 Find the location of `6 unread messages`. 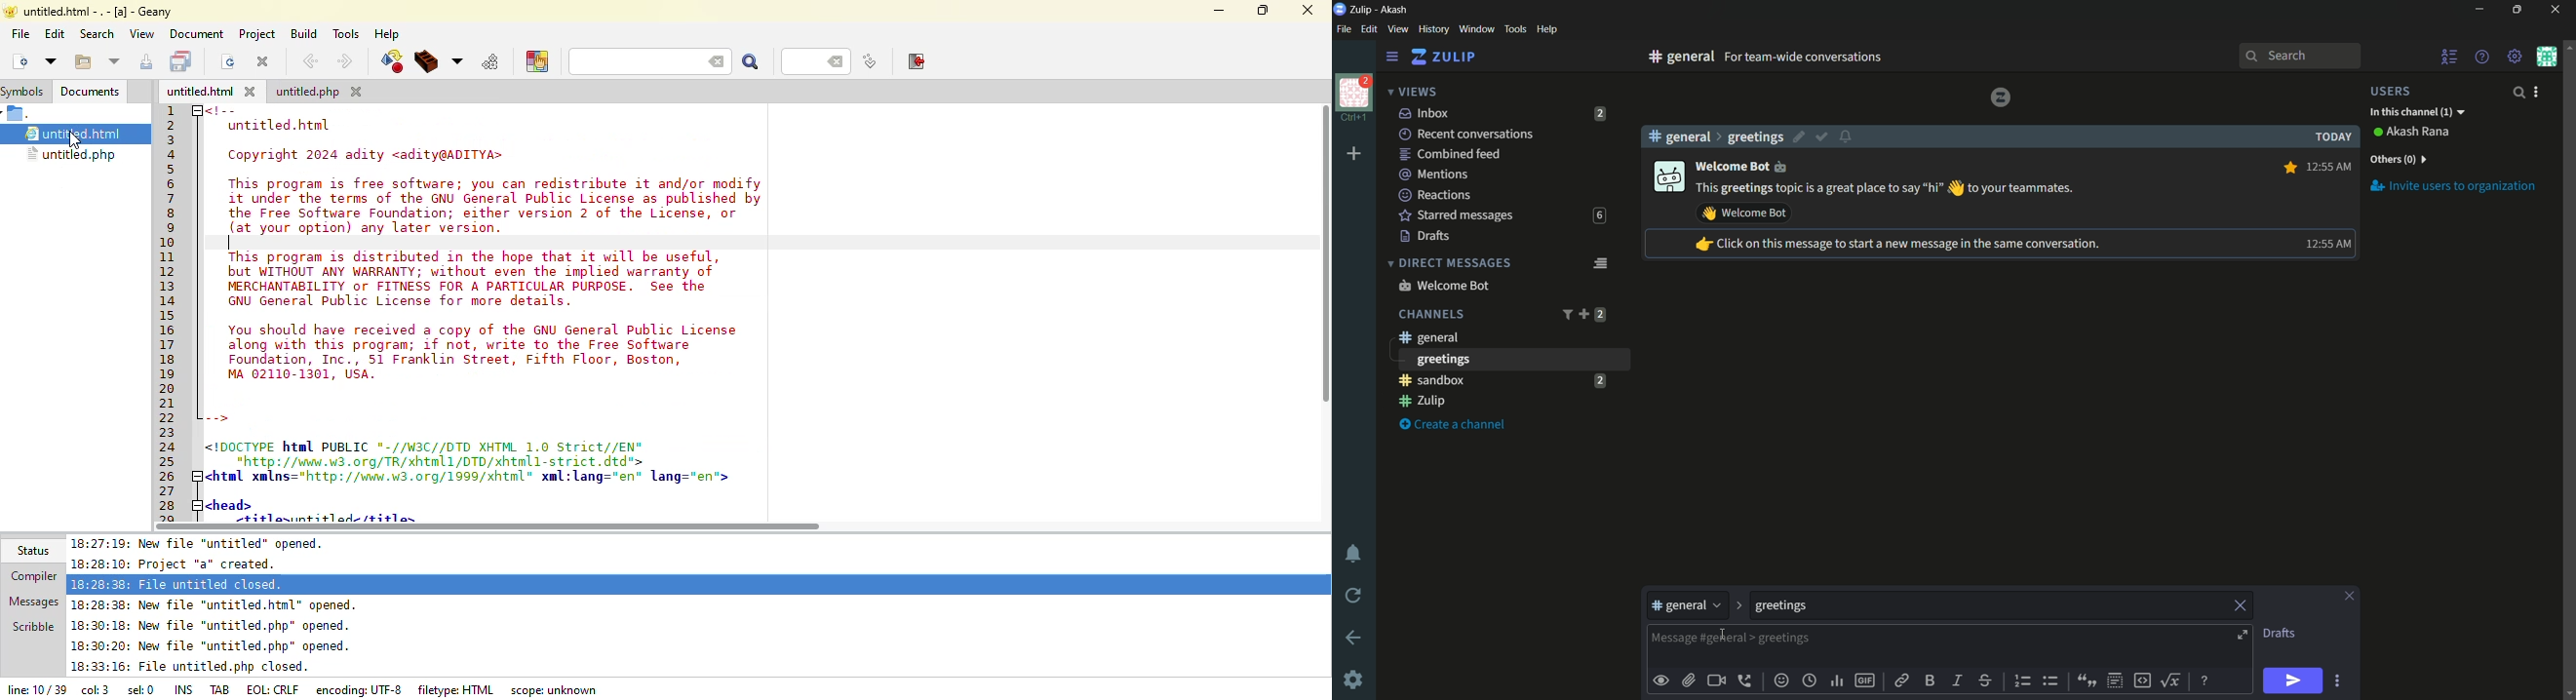

6 unread messages is located at coordinates (1599, 216).